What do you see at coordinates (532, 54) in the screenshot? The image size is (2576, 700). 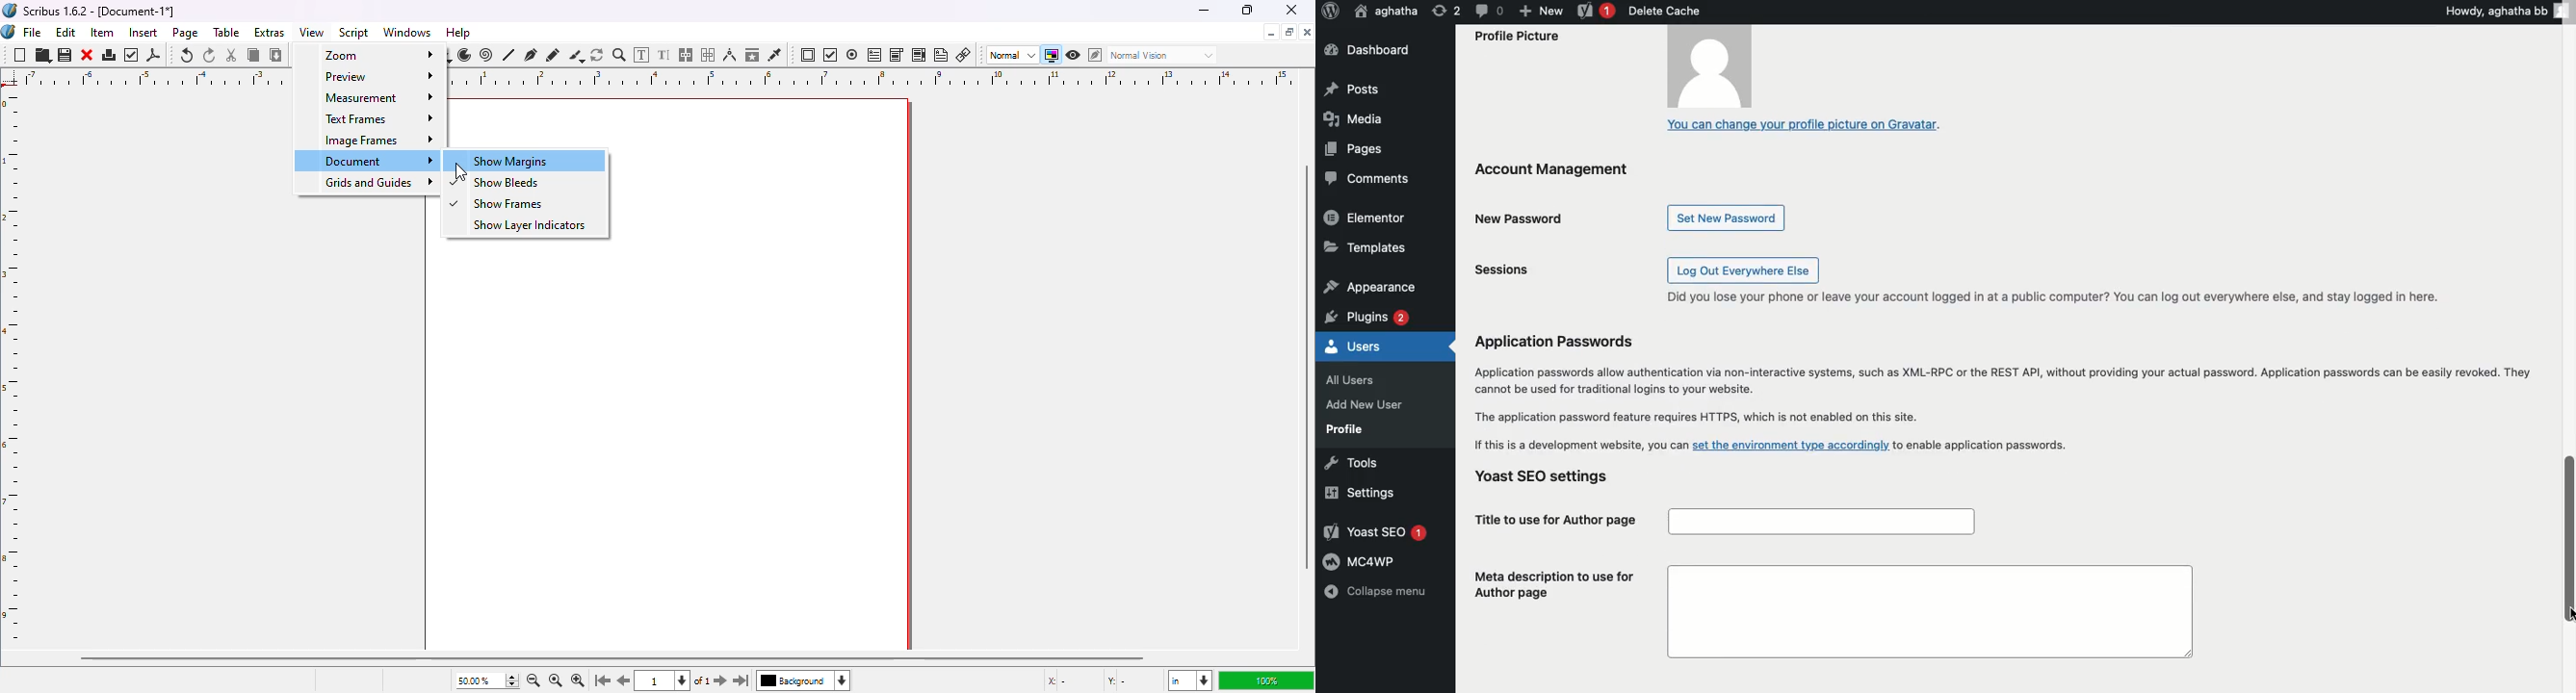 I see `bezier curve` at bounding box center [532, 54].